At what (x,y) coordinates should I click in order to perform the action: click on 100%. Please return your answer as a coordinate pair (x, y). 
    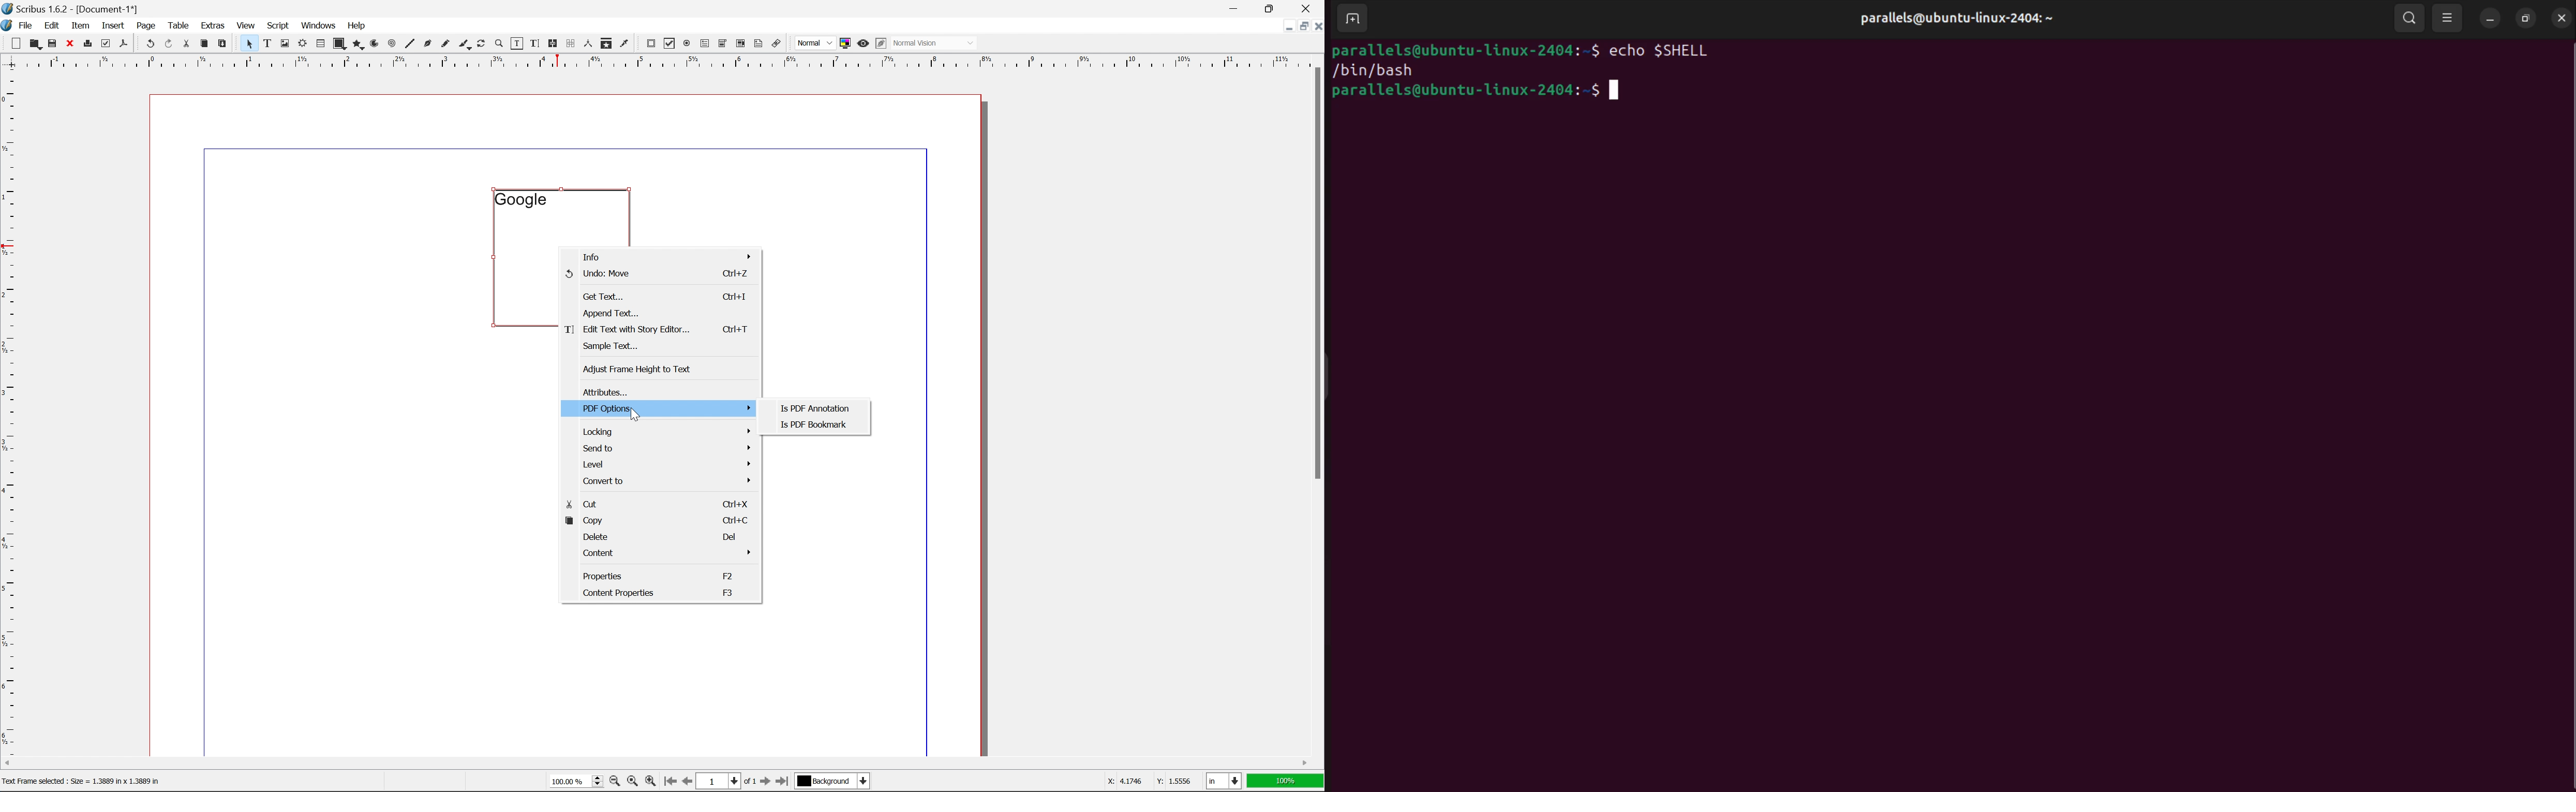
    Looking at the image, I should click on (1286, 781).